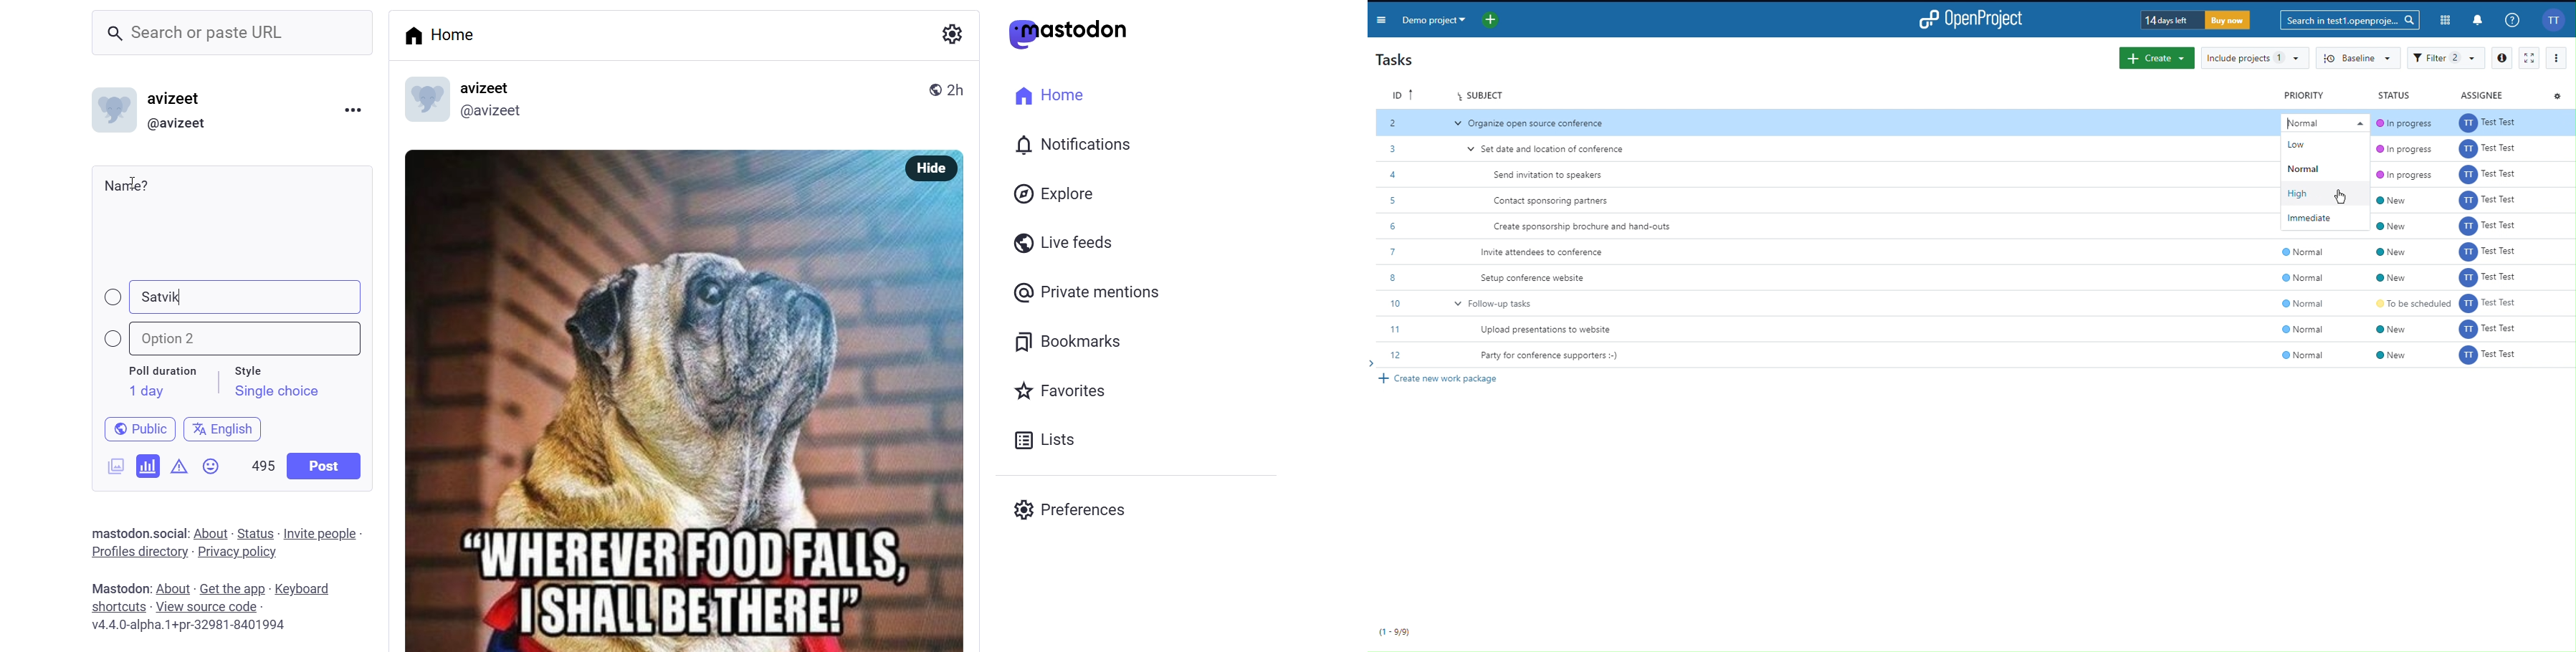 The width and height of the screenshot is (2576, 672). I want to click on source code, so click(209, 607).